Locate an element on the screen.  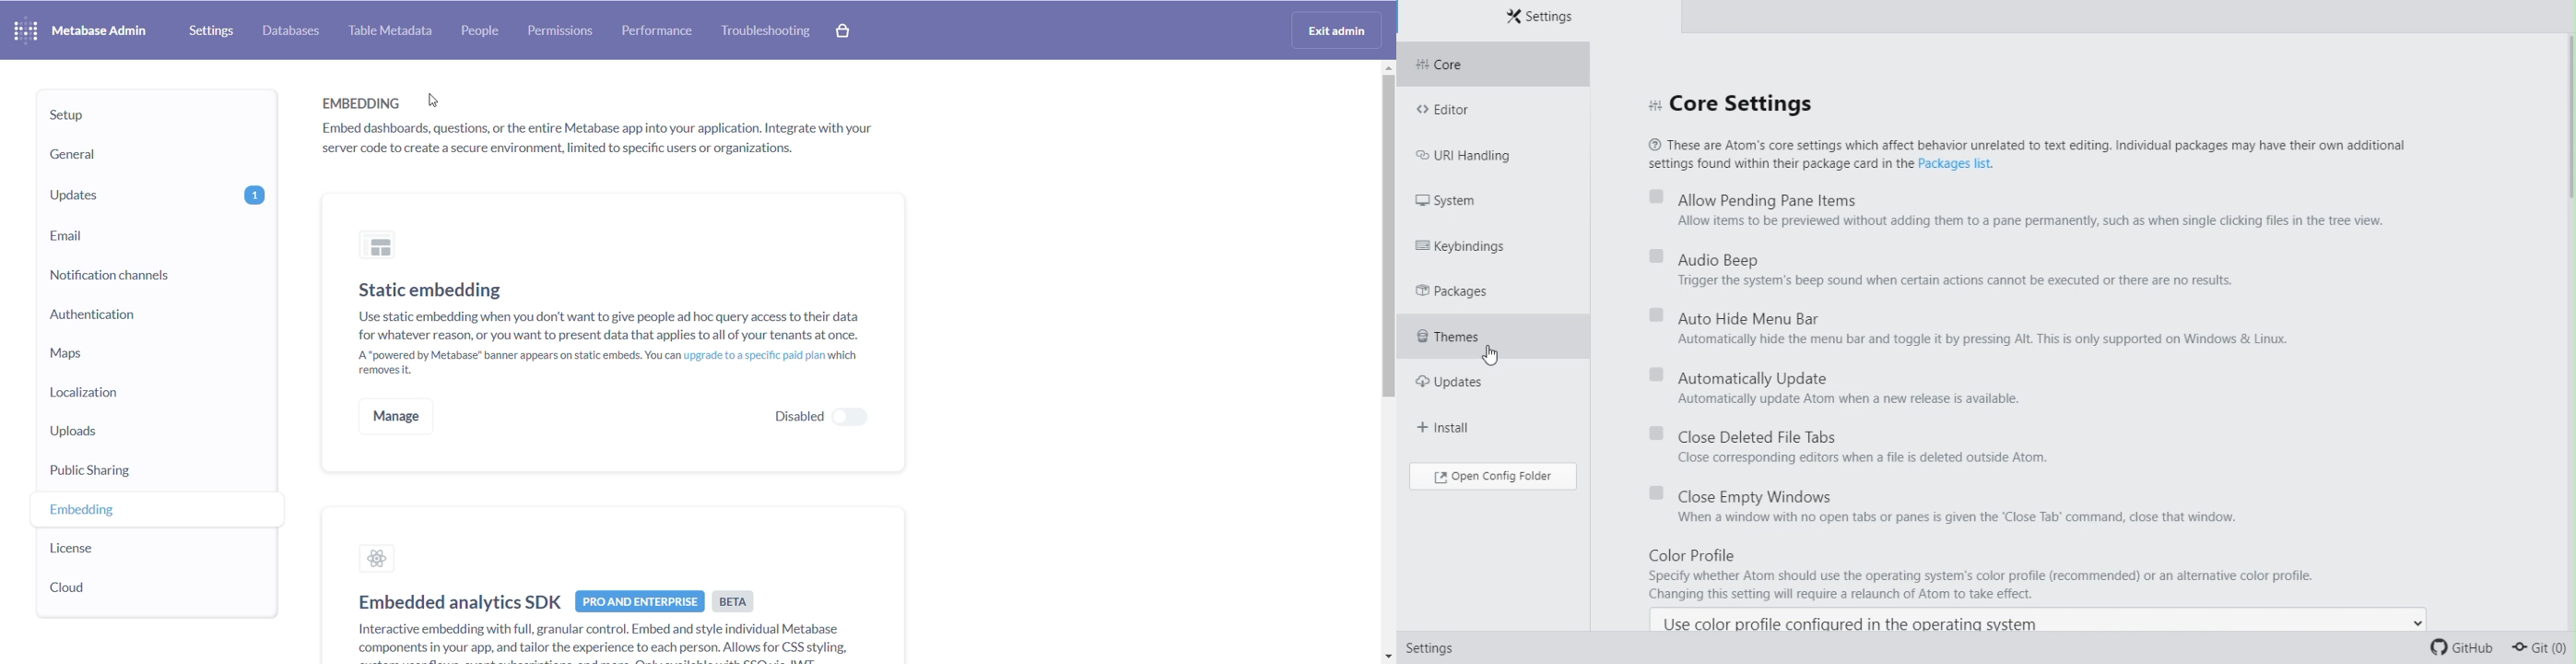
people is located at coordinates (477, 33).